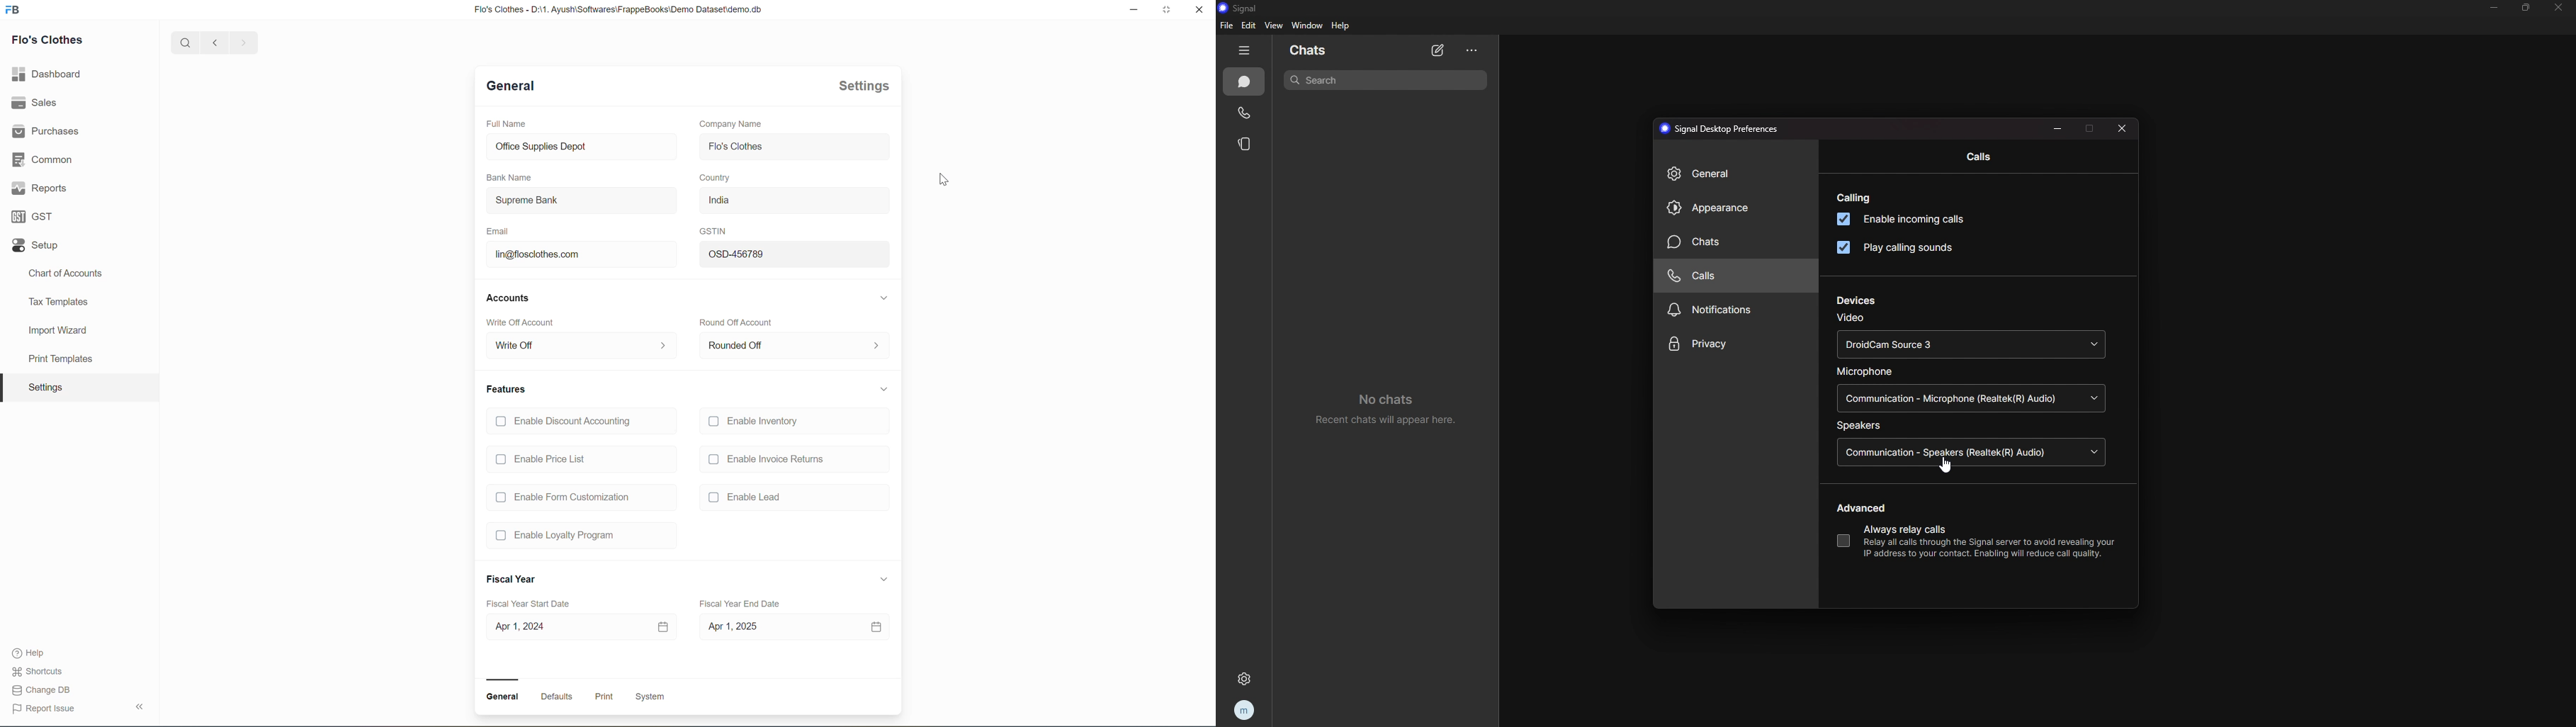 The width and height of the screenshot is (2576, 728). Describe the element at coordinates (582, 255) in the screenshot. I see `lin@flosclothes.com` at that location.